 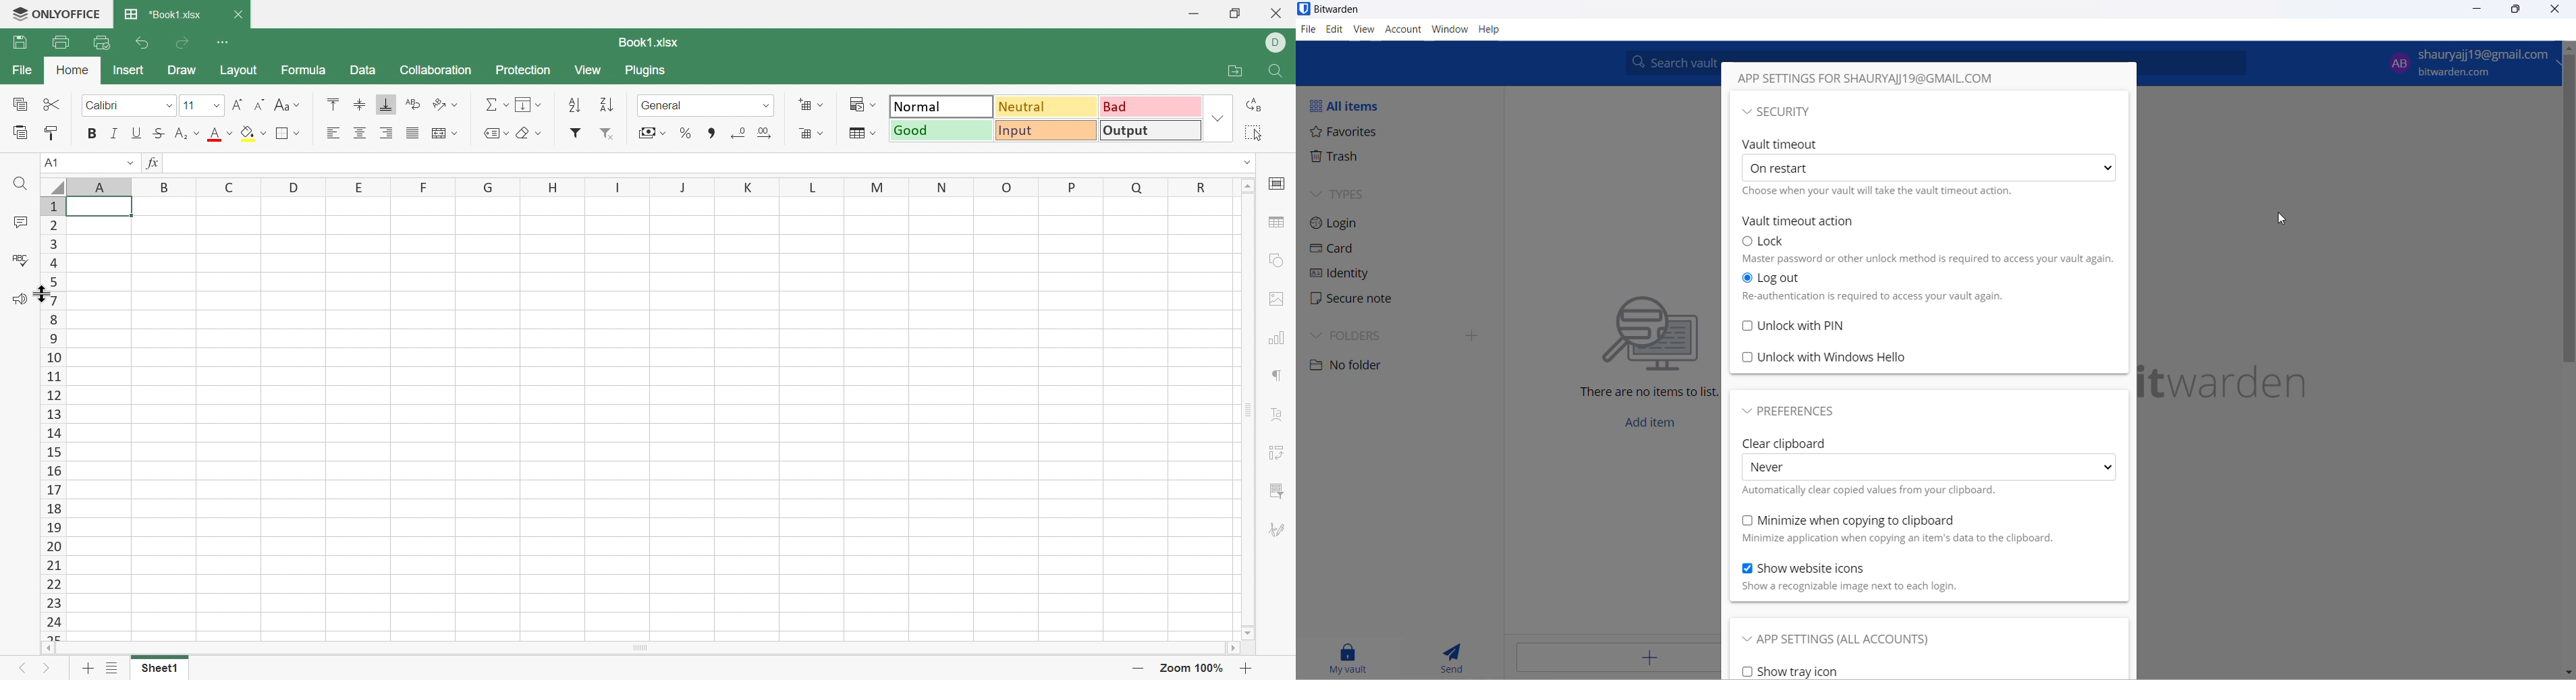 I want to click on Drop Down, so click(x=168, y=106).